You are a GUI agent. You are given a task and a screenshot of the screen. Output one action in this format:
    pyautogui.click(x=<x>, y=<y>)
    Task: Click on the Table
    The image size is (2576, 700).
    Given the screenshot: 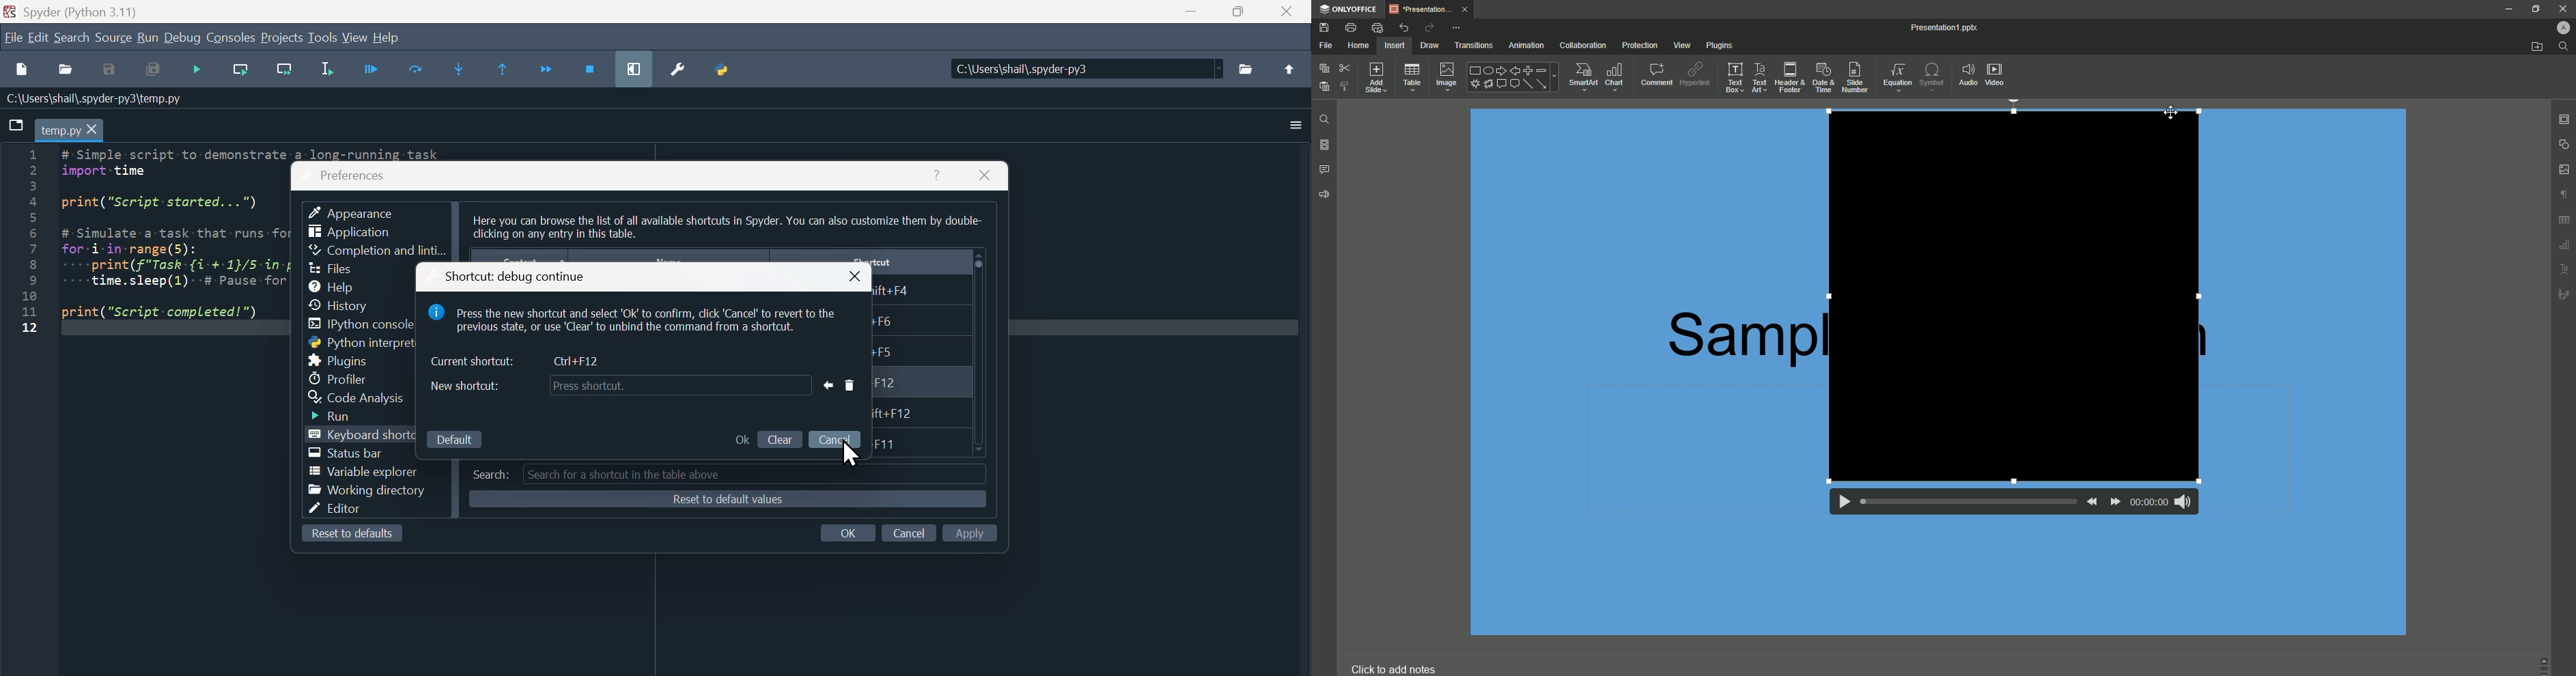 What is the action you would take?
    pyautogui.click(x=1412, y=78)
    